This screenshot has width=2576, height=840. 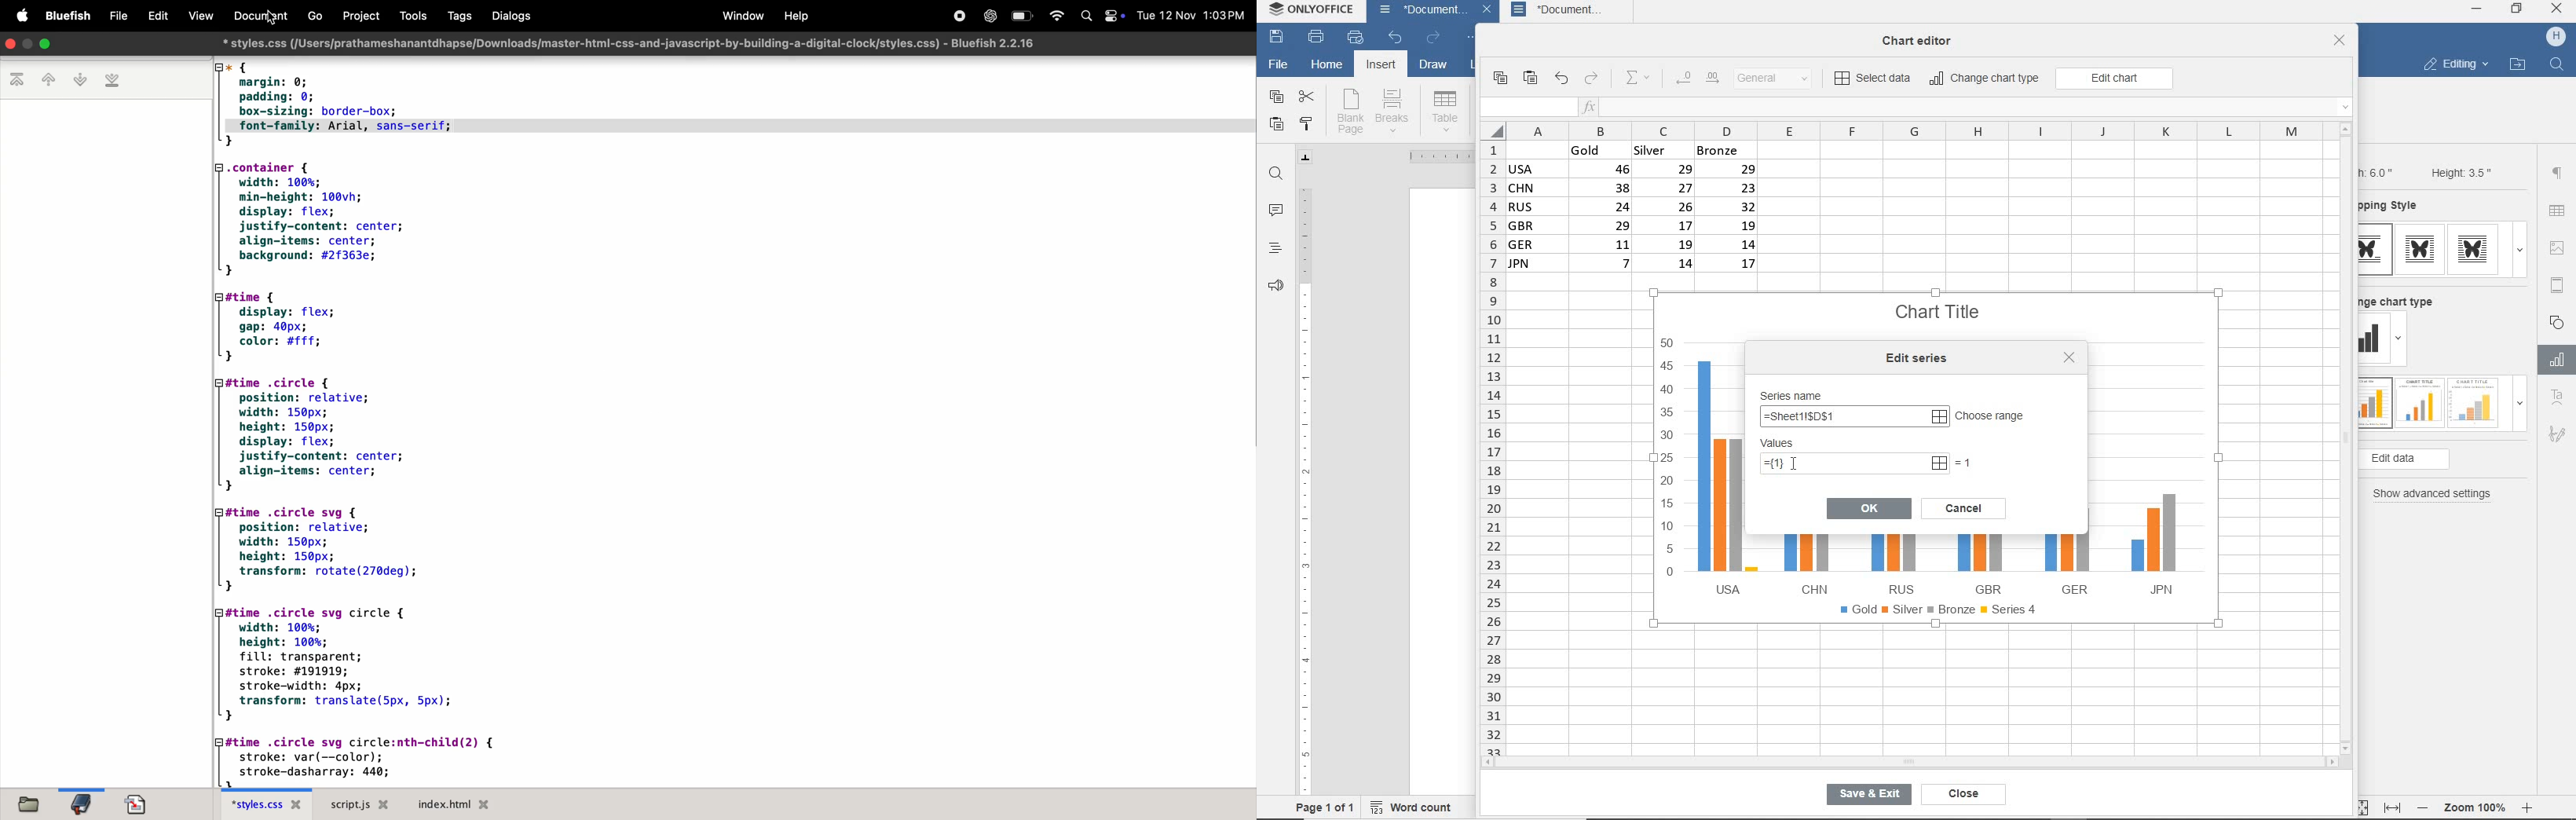 I want to click on feedback & support, so click(x=1274, y=289).